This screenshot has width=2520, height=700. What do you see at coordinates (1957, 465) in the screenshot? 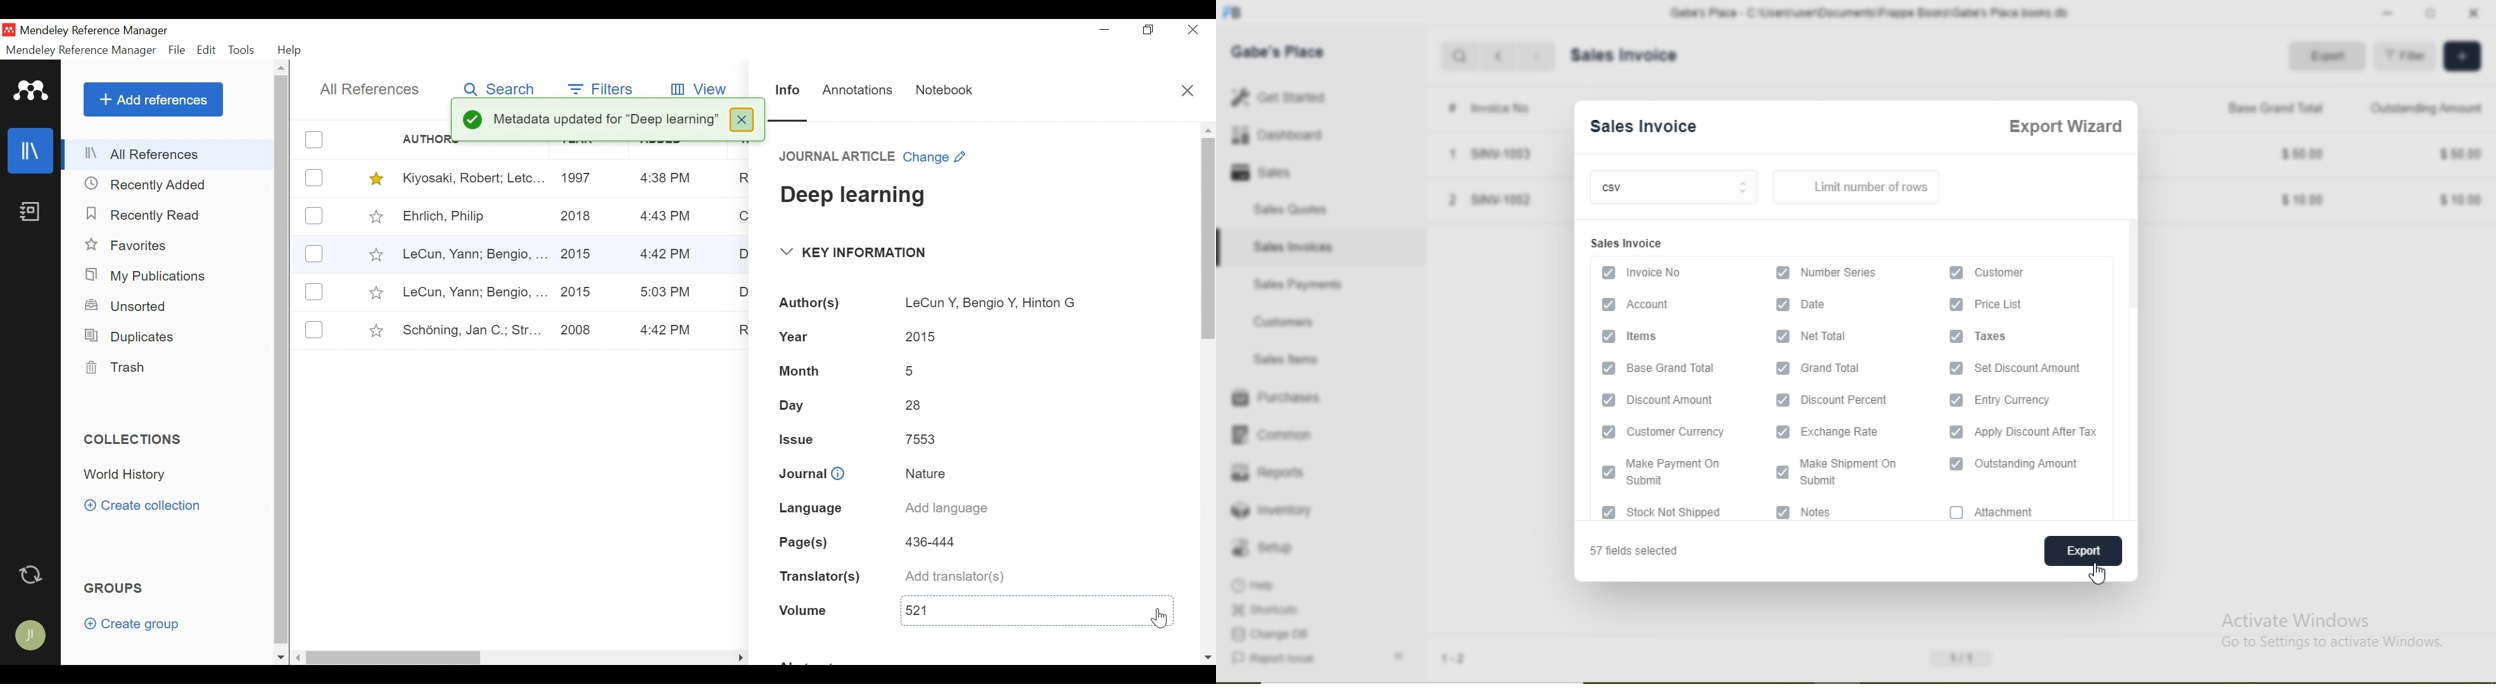
I see `checkbox` at bounding box center [1957, 465].